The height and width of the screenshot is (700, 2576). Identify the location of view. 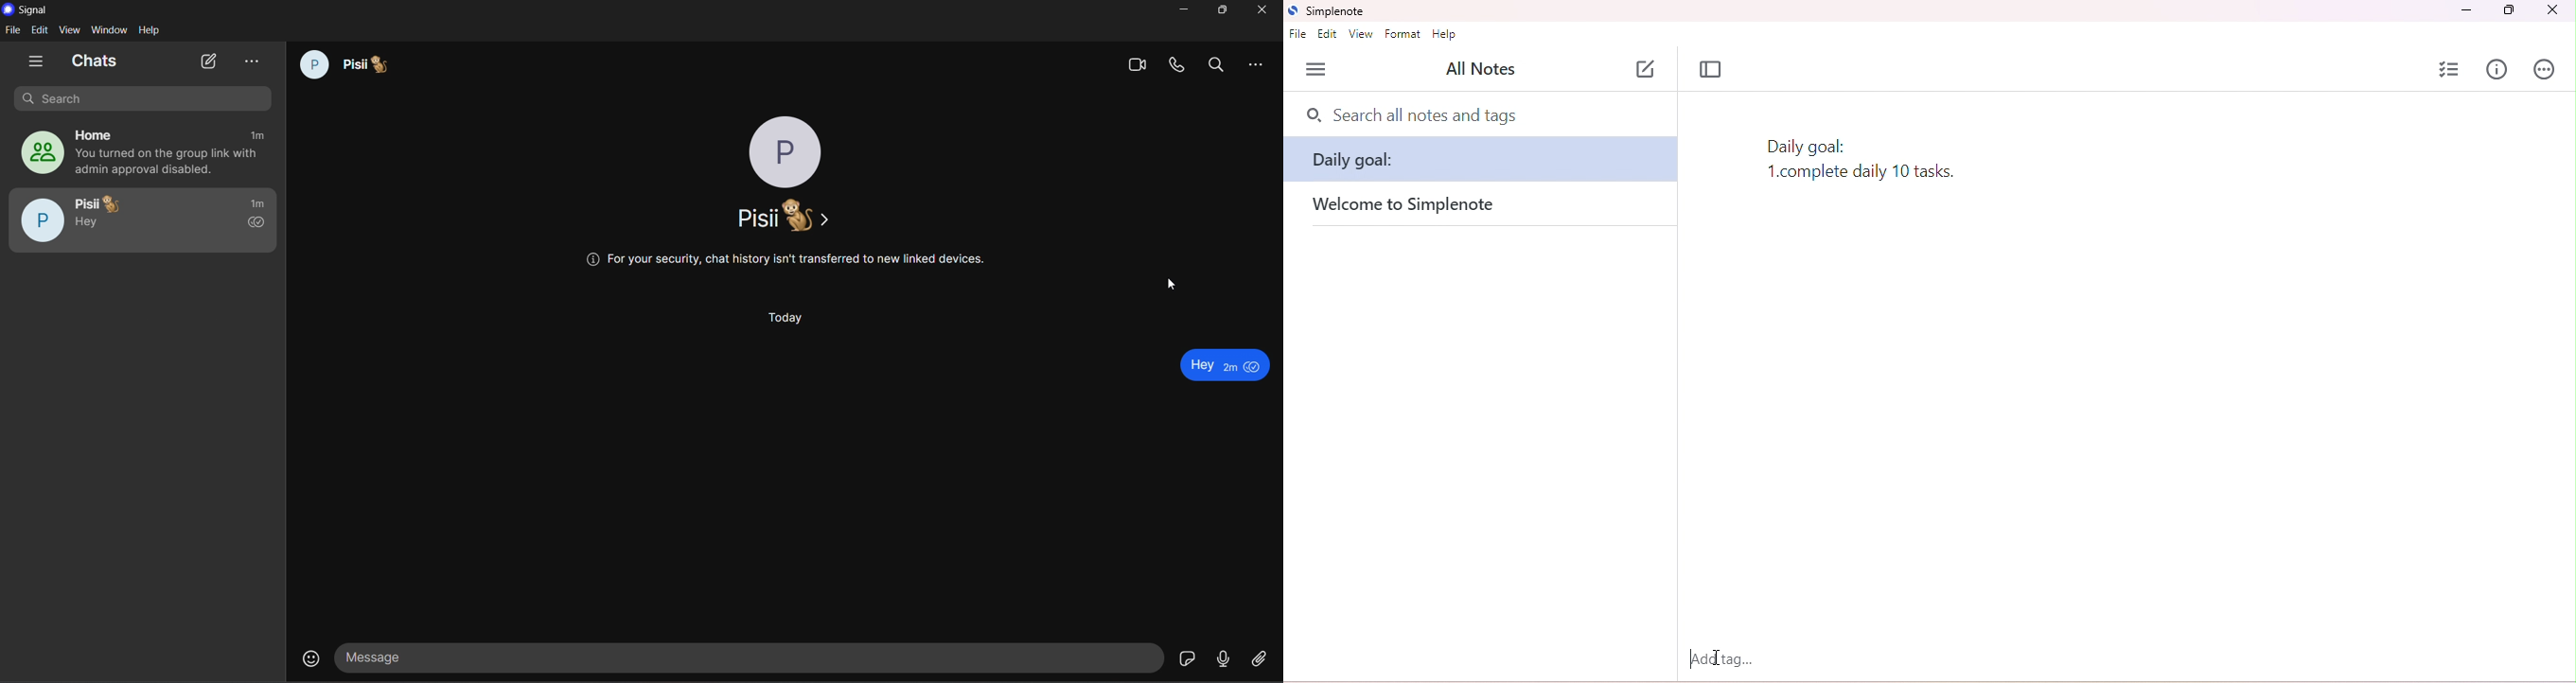
(70, 30).